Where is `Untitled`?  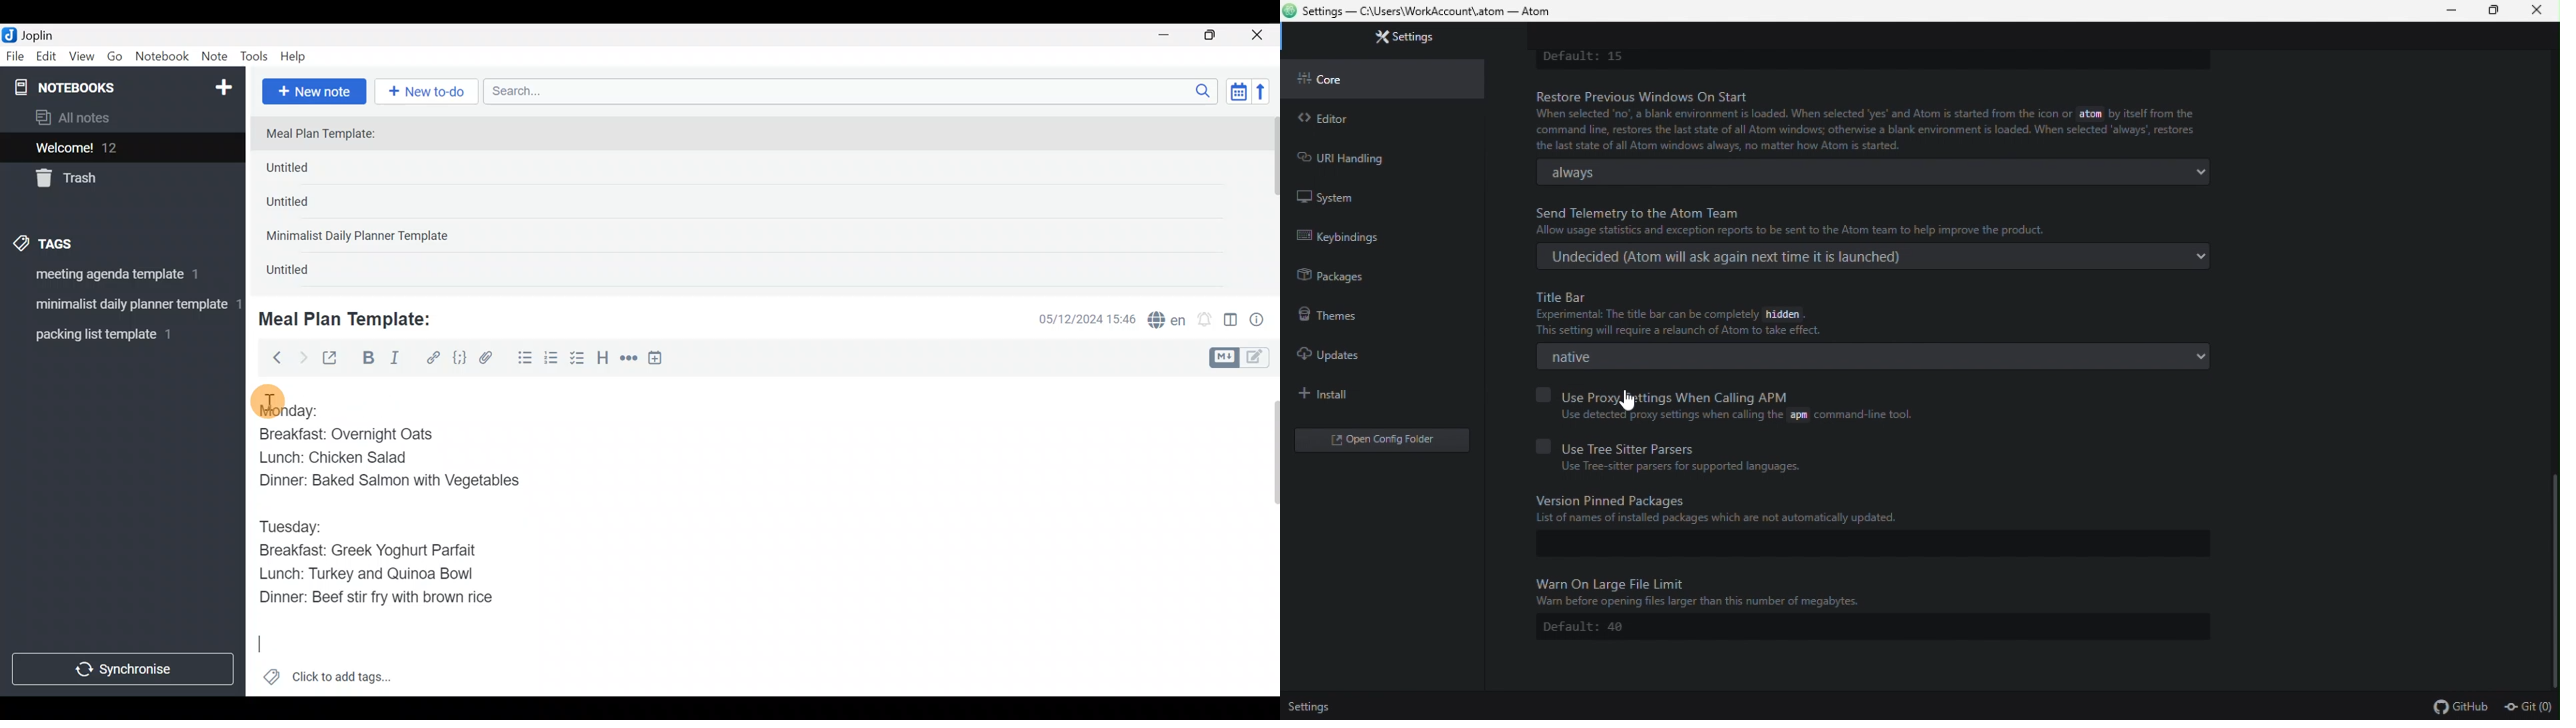
Untitled is located at coordinates (305, 206).